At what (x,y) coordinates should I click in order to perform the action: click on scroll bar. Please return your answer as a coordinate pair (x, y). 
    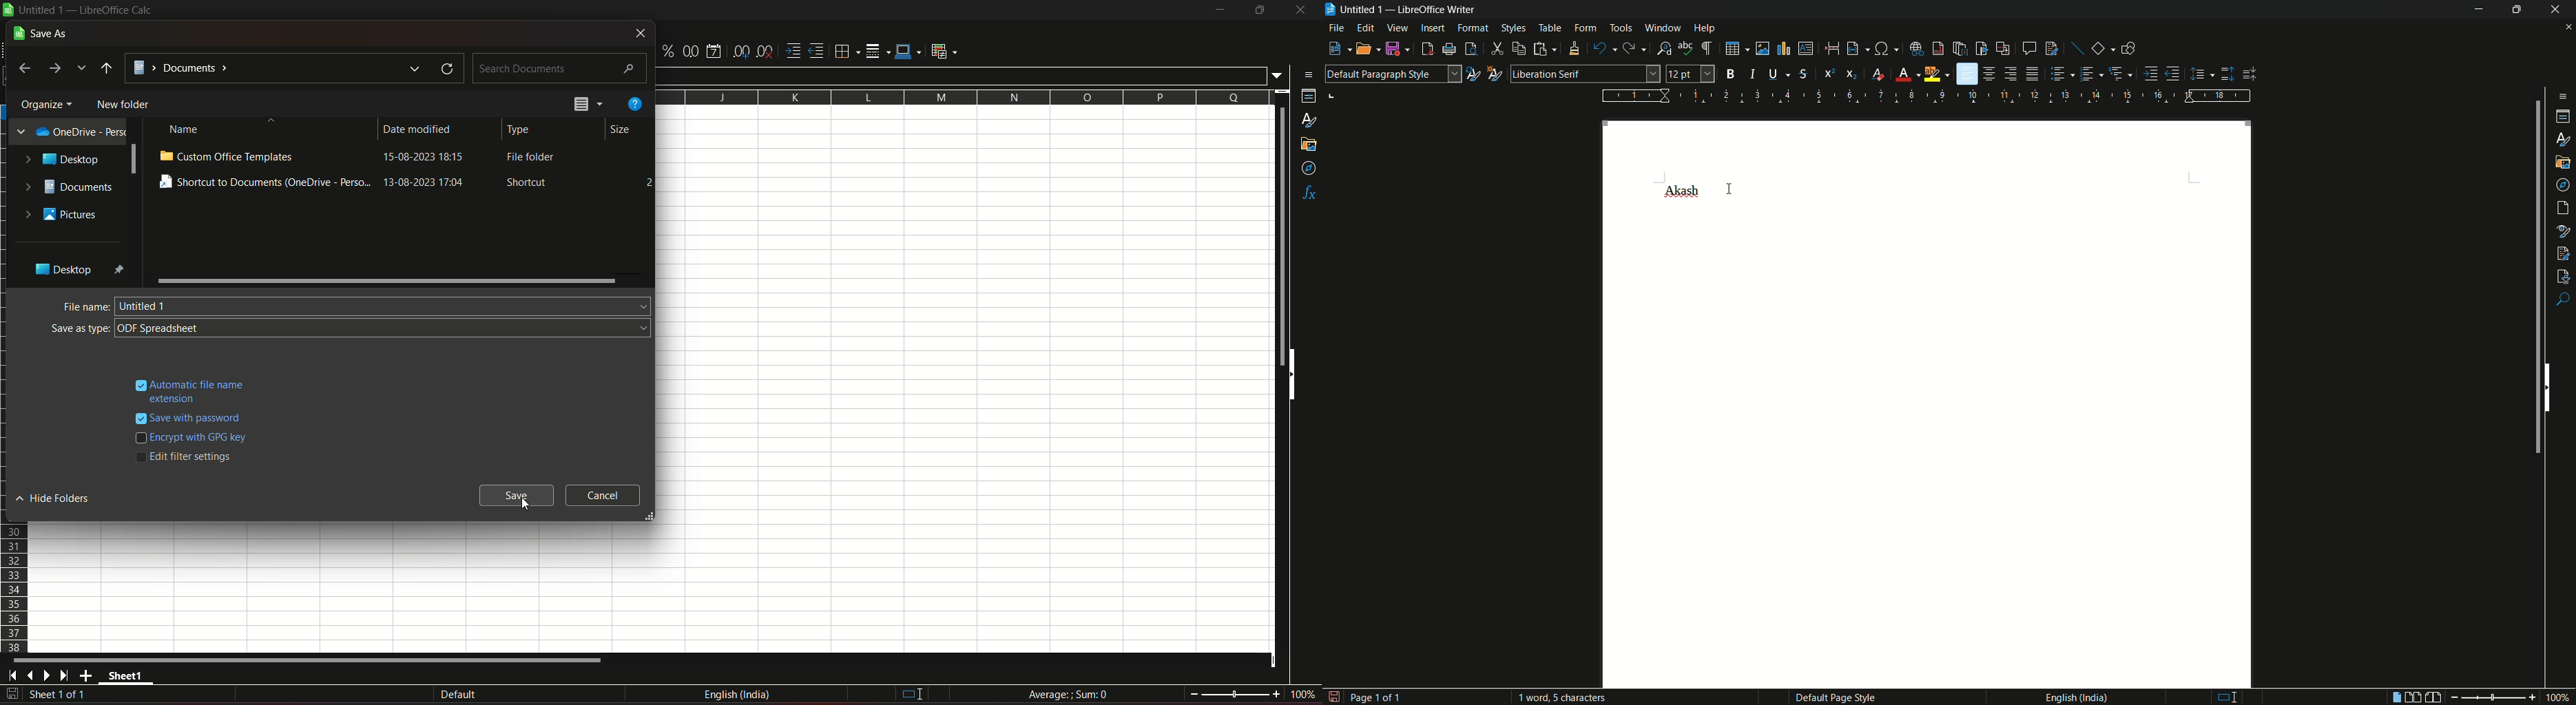
    Looking at the image, I should click on (2535, 280).